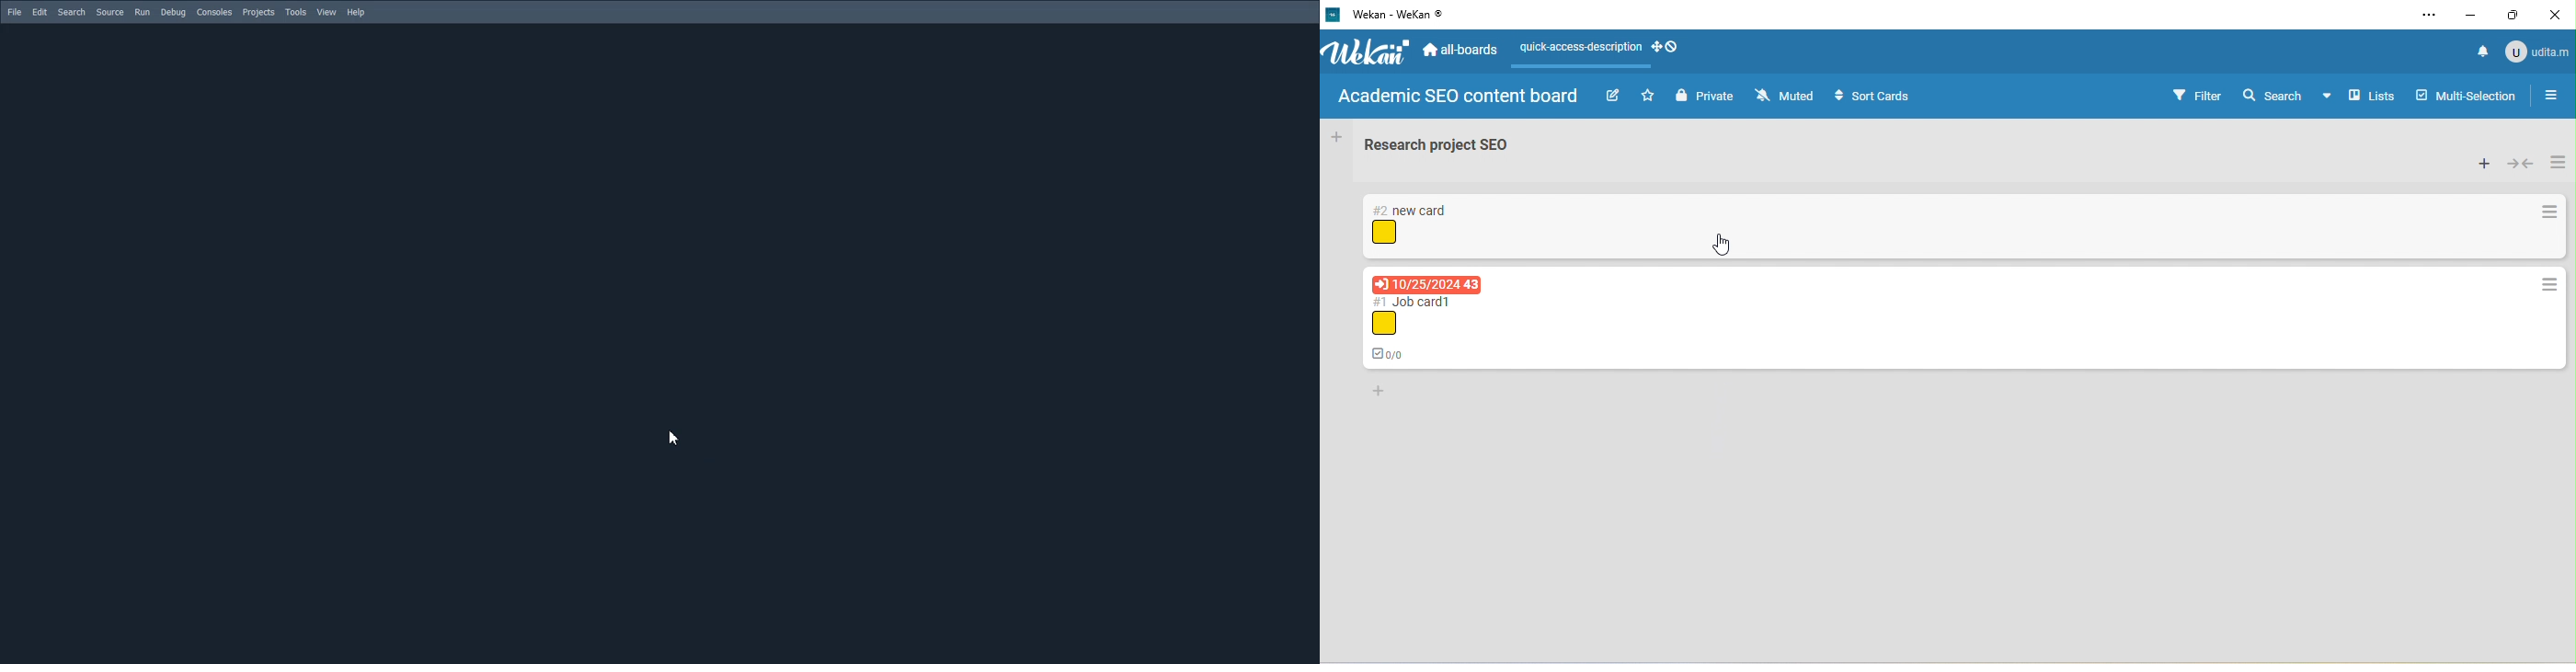 The height and width of the screenshot is (672, 2576). What do you see at coordinates (1368, 53) in the screenshot?
I see `wekan` at bounding box center [1368, 53].